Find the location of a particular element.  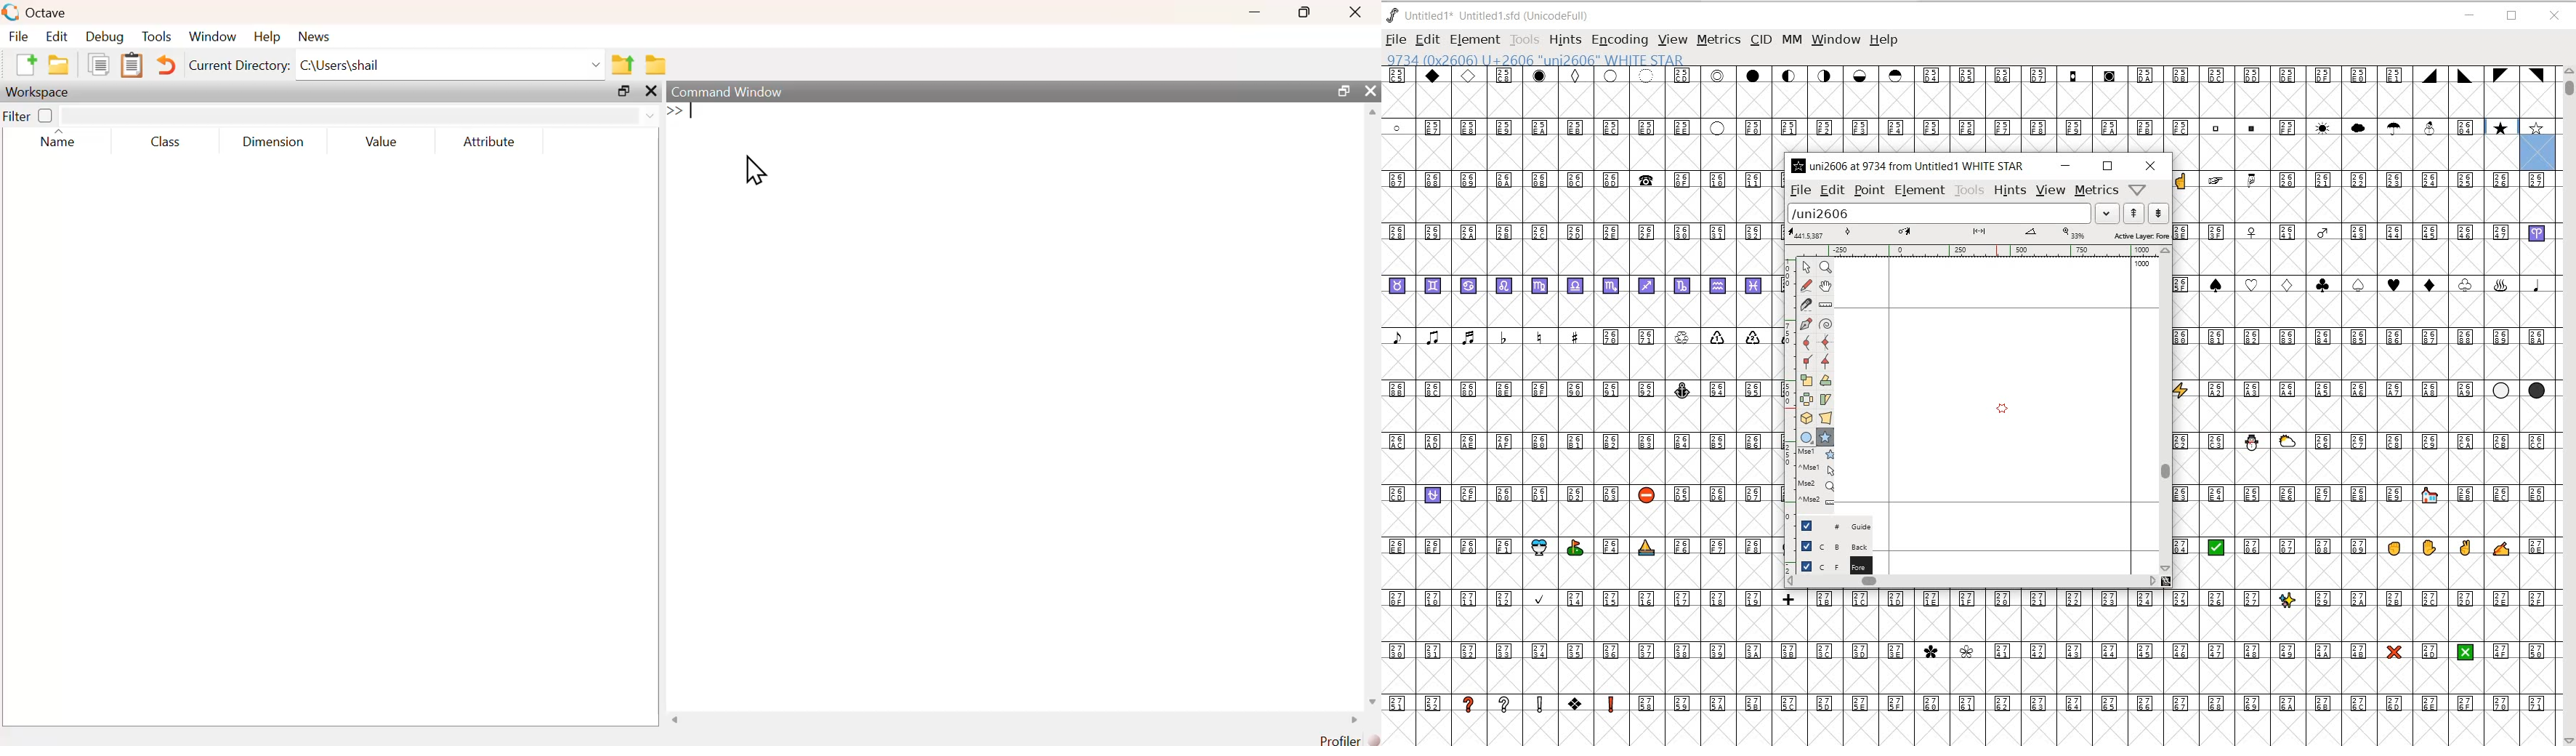

show previous/next word list is located at coordinates (2147, 212).